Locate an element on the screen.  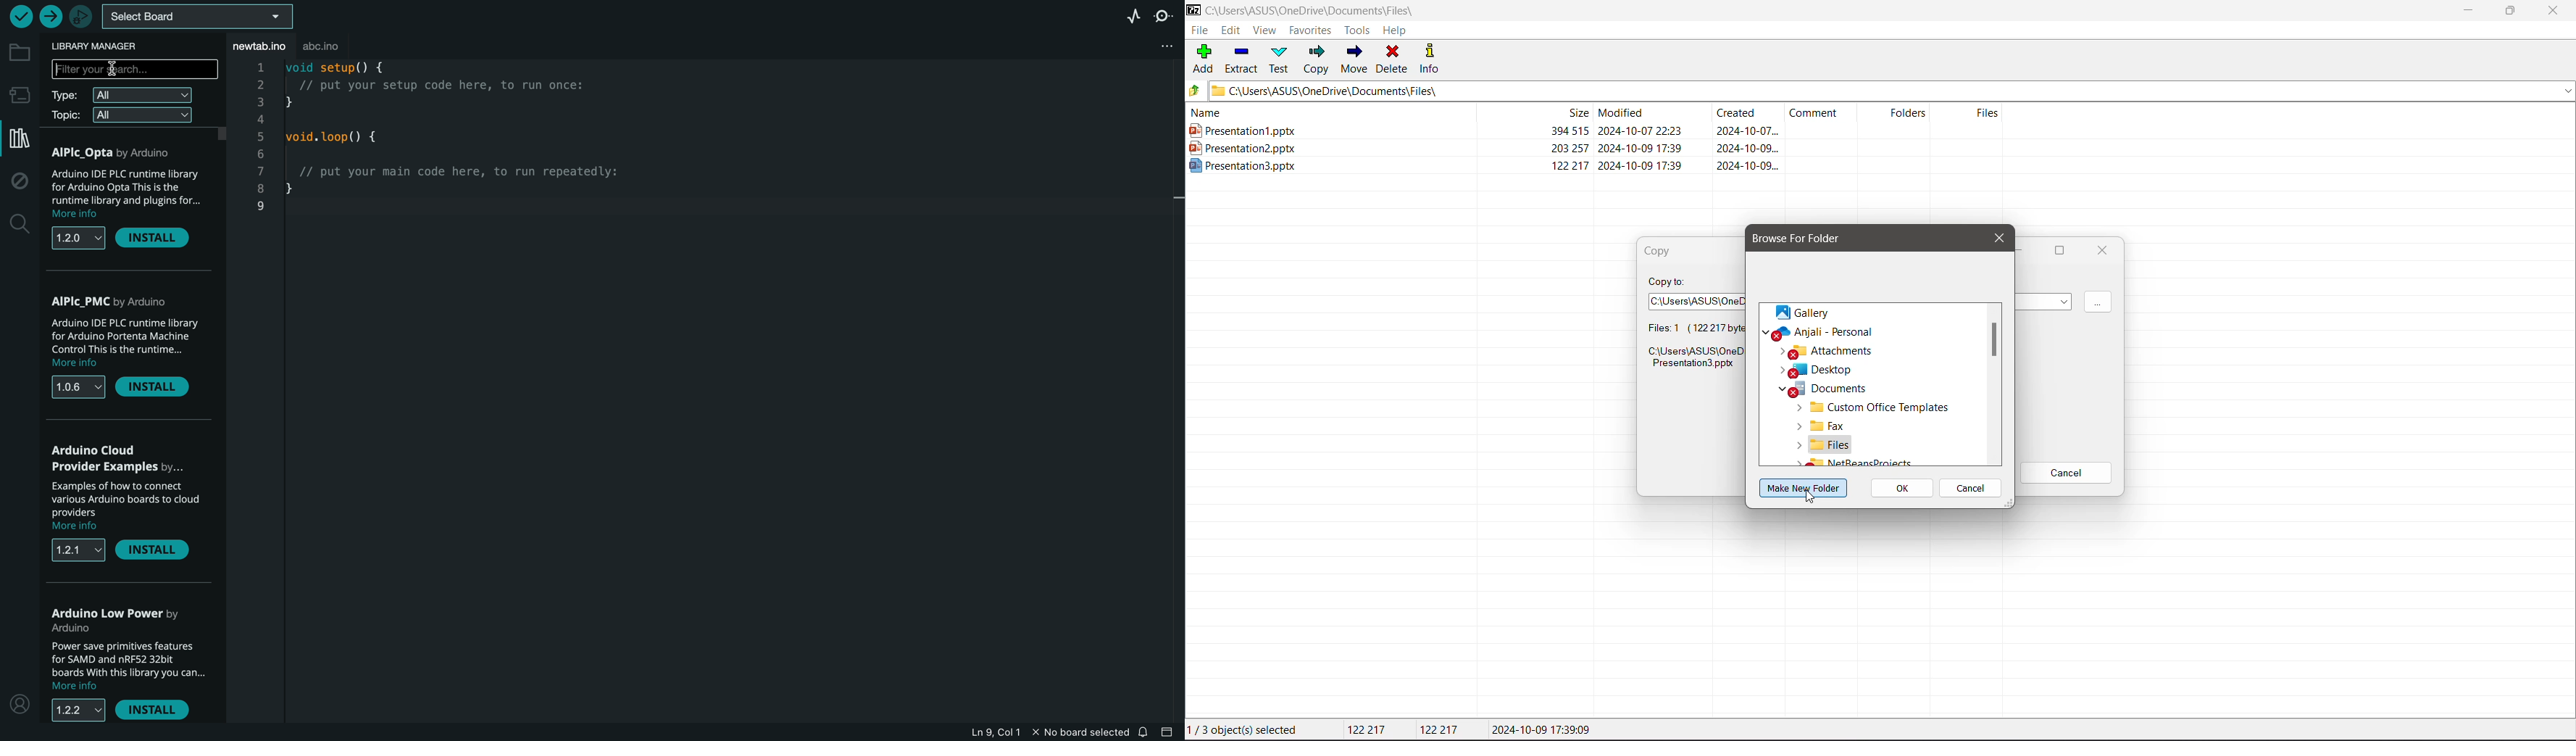
library manager is located at coordinates (102, 46).